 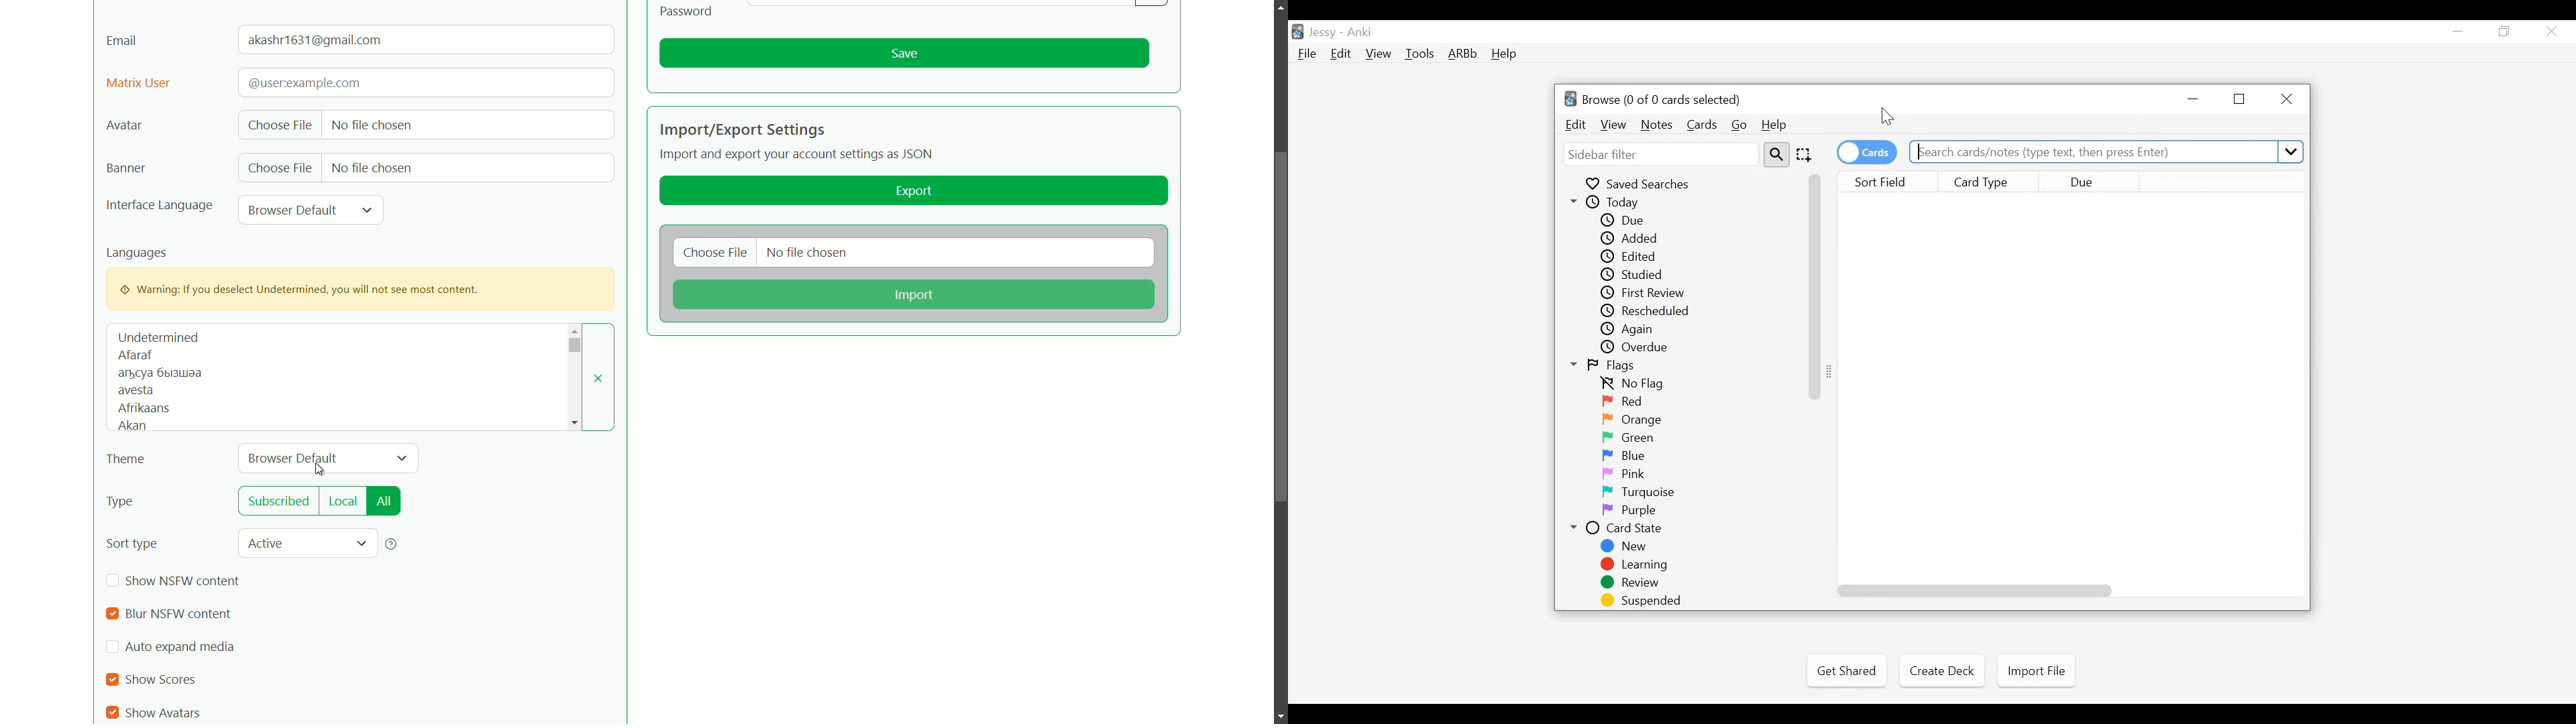 I want to click on Restore, so click(x=2239, y=101).